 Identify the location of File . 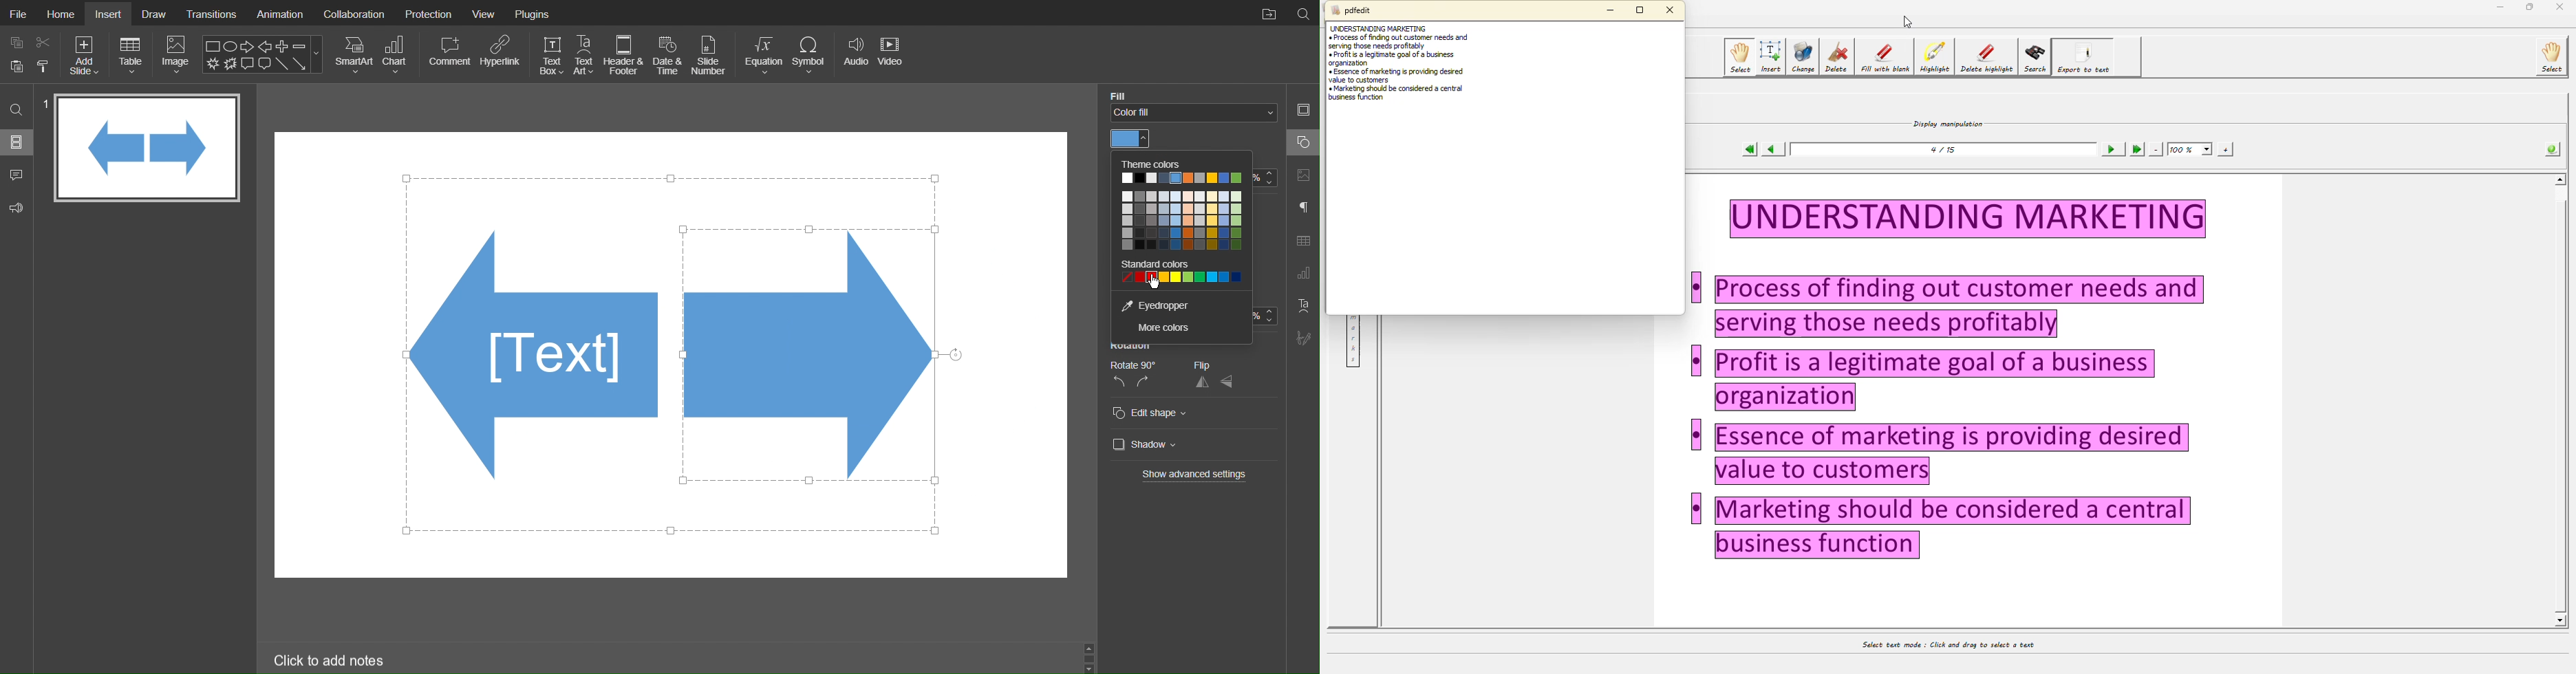
(17, 12).